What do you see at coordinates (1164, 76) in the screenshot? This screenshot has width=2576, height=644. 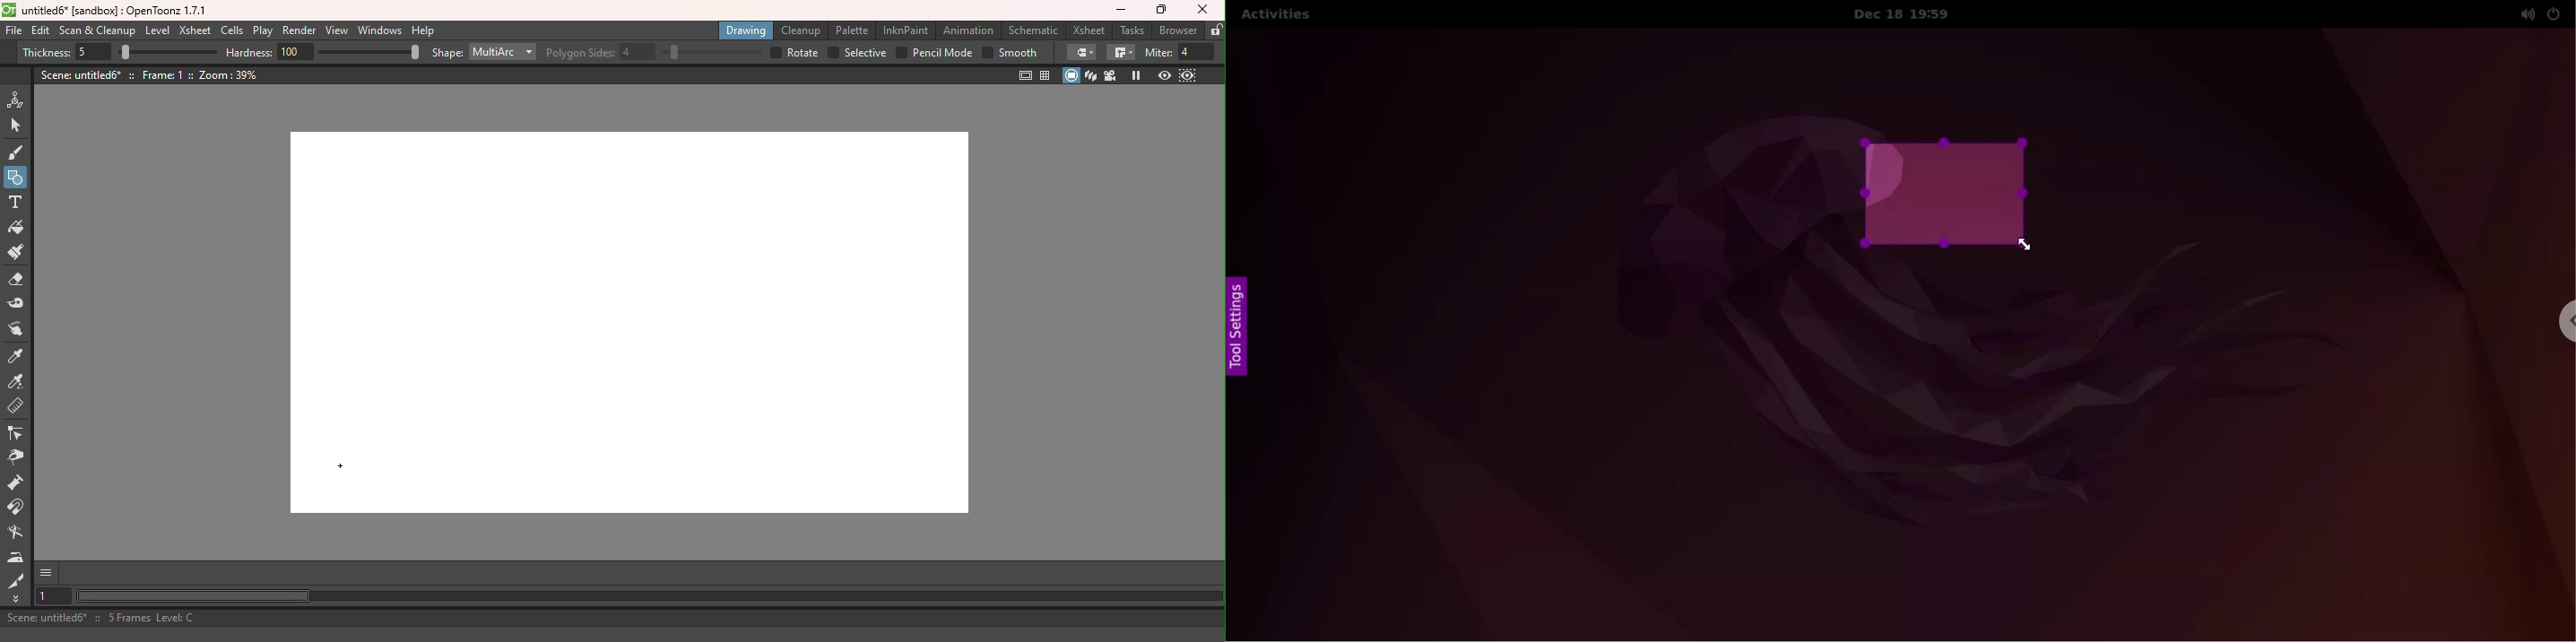 I see `Preview` at bounding box center [1164, 76].